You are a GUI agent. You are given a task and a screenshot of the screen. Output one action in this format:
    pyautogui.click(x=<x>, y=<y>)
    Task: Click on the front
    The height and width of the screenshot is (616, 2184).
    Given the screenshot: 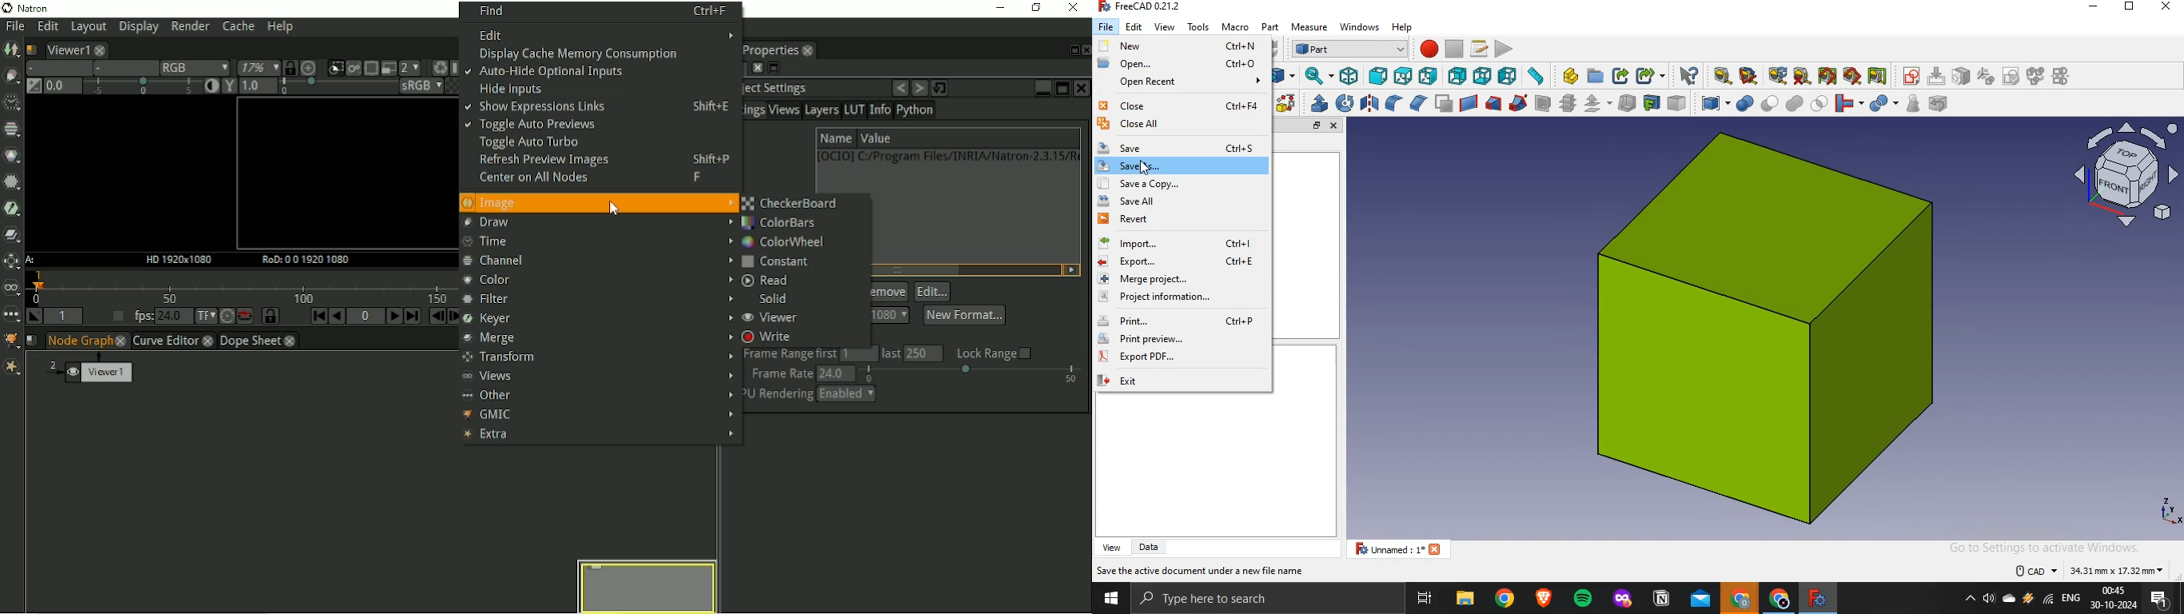 What is the action you would take?
    pyautogui.click(x=1377, y=75)
    